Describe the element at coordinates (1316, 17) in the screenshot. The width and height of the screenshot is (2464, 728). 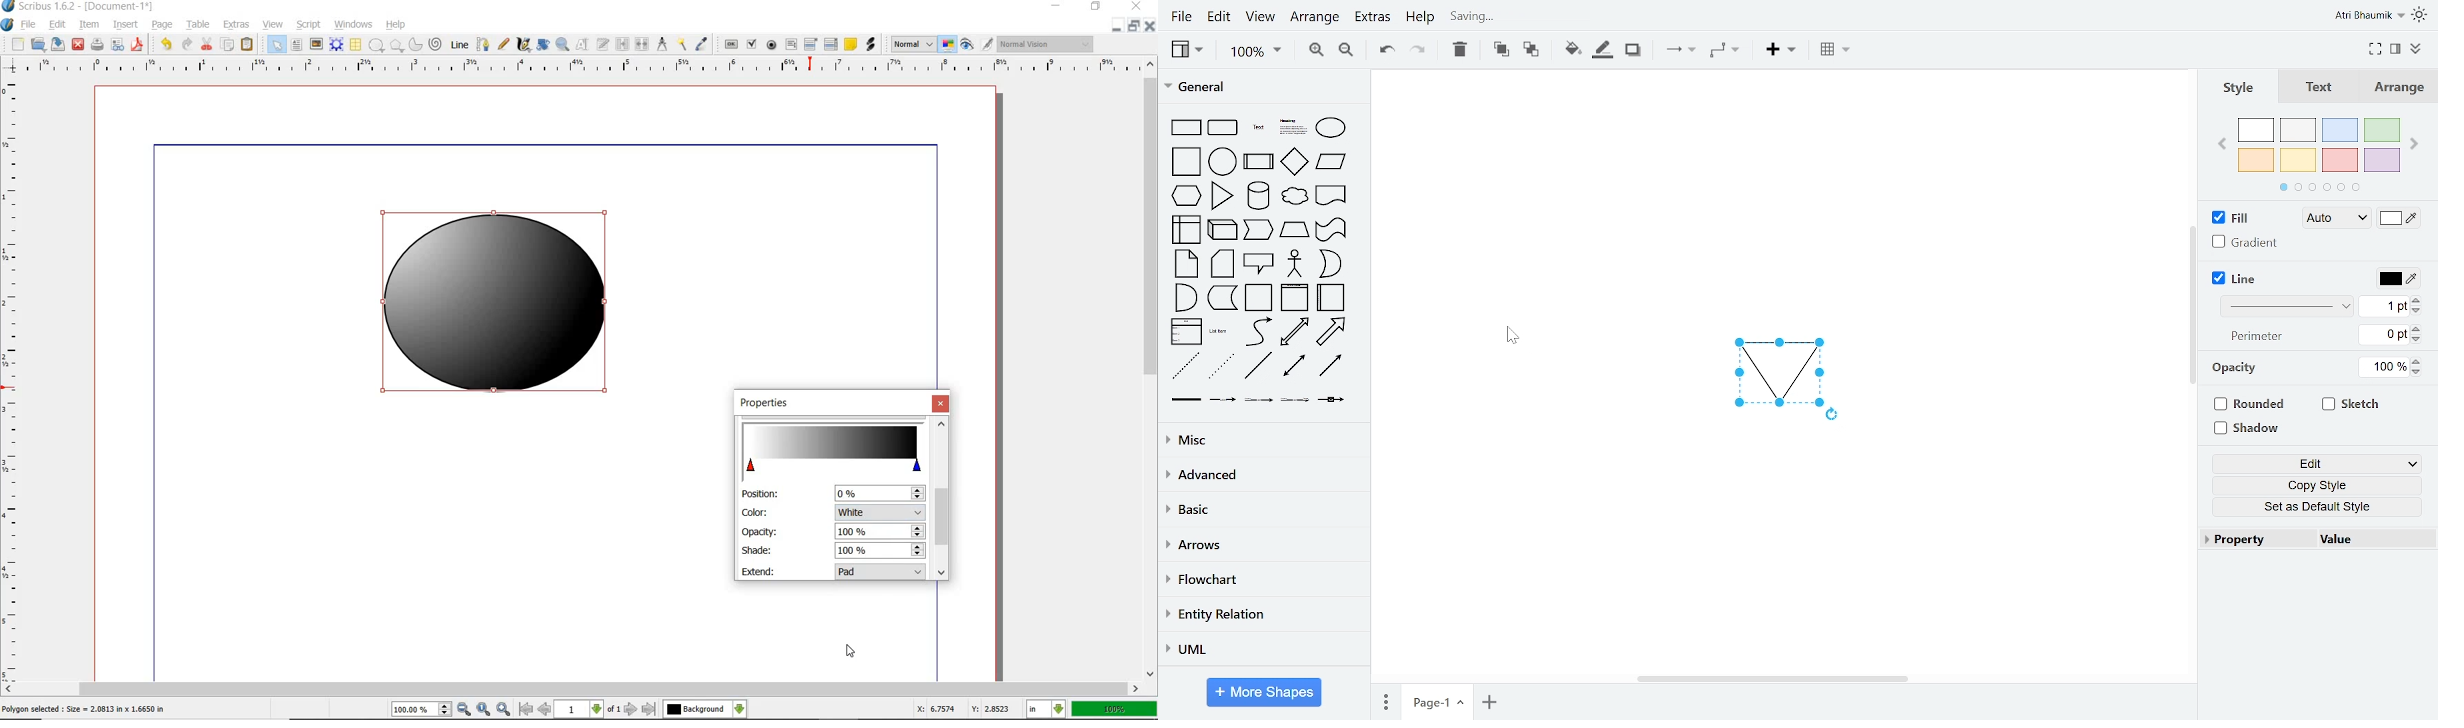
I see `arrange` at that location.